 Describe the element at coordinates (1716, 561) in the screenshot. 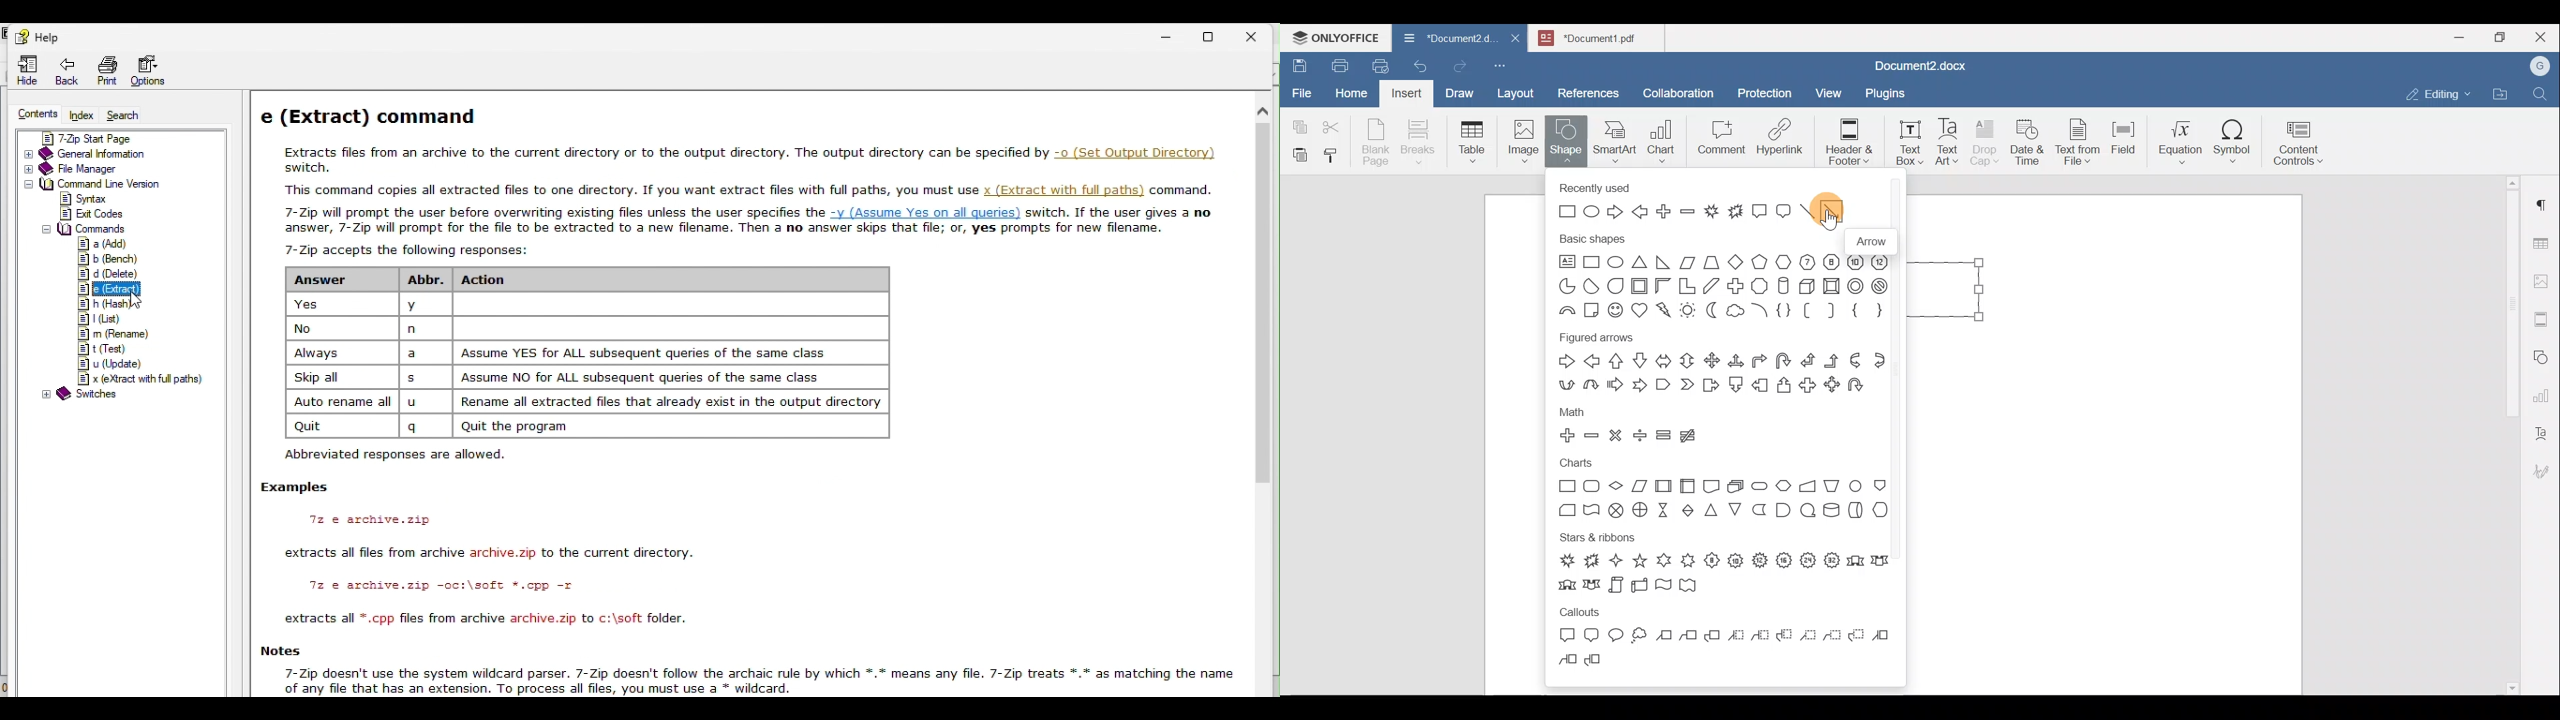

I see `Stars & ribbons` at that location.